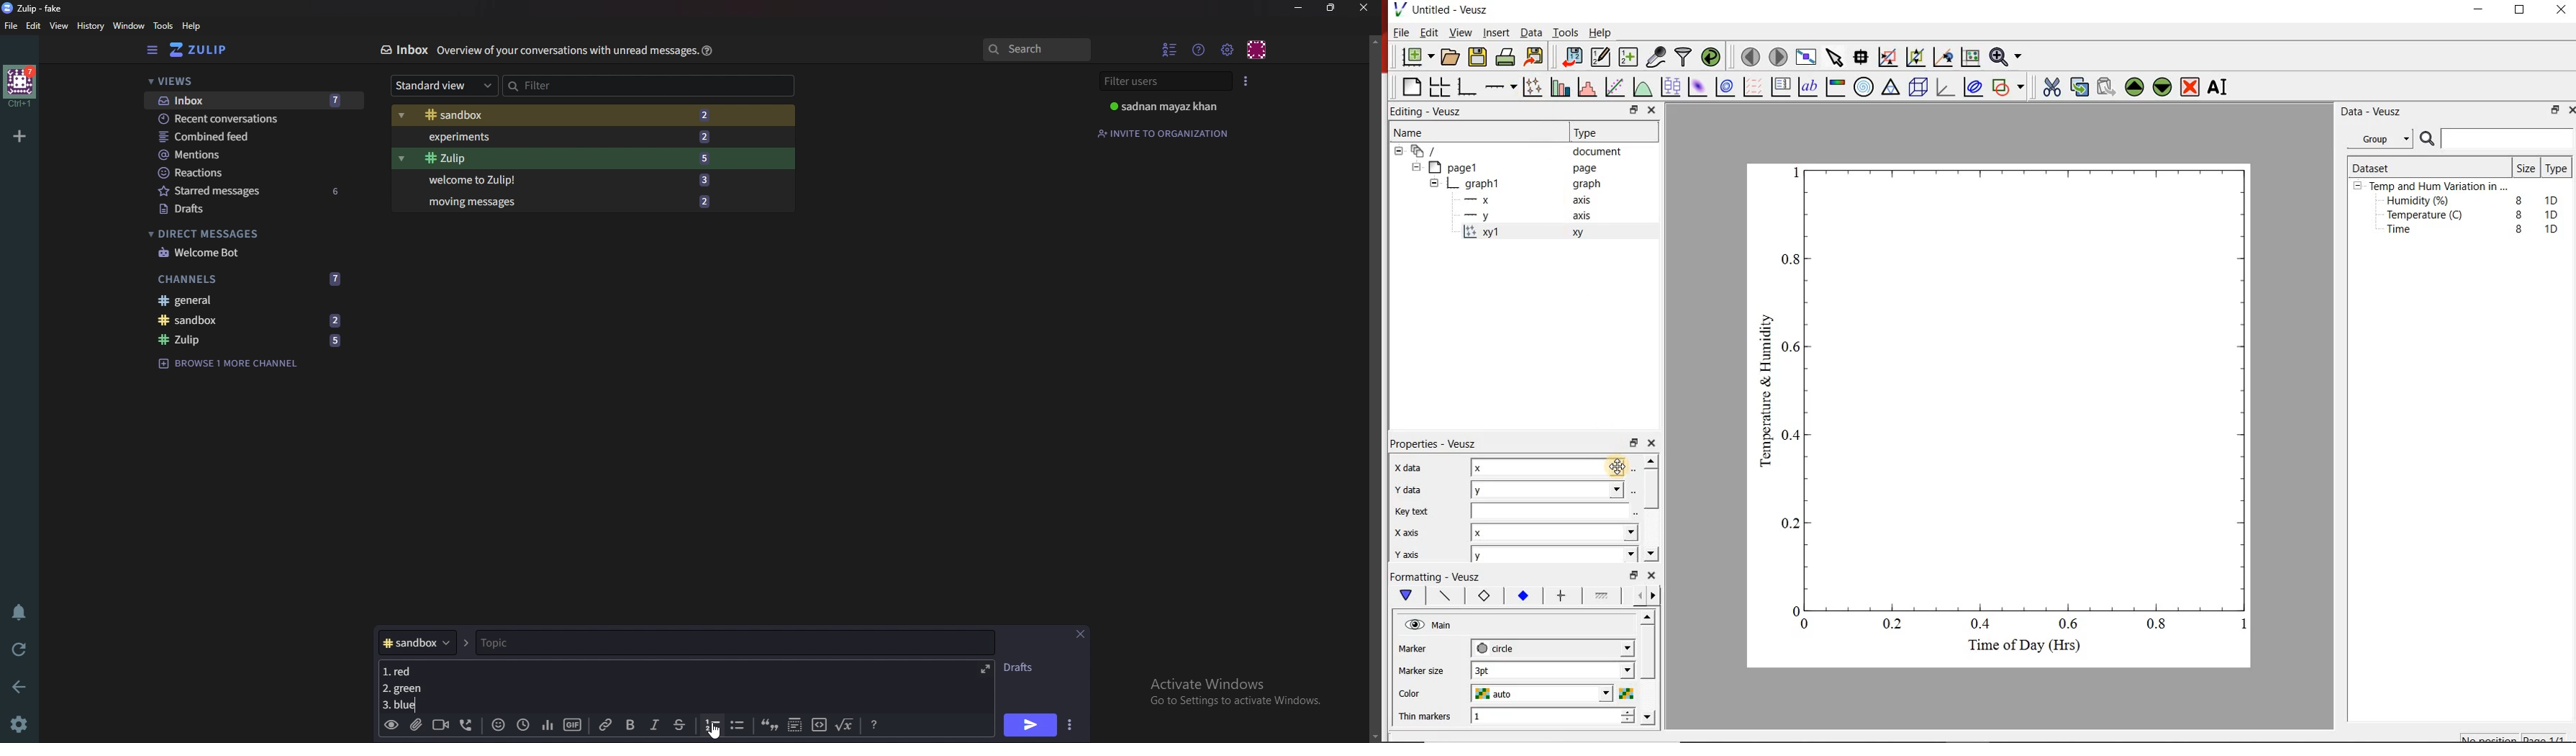  What do you see at coordinates (1564, 33) in the screenshot?
I see `Tools` at bounding box center [1564, 33].